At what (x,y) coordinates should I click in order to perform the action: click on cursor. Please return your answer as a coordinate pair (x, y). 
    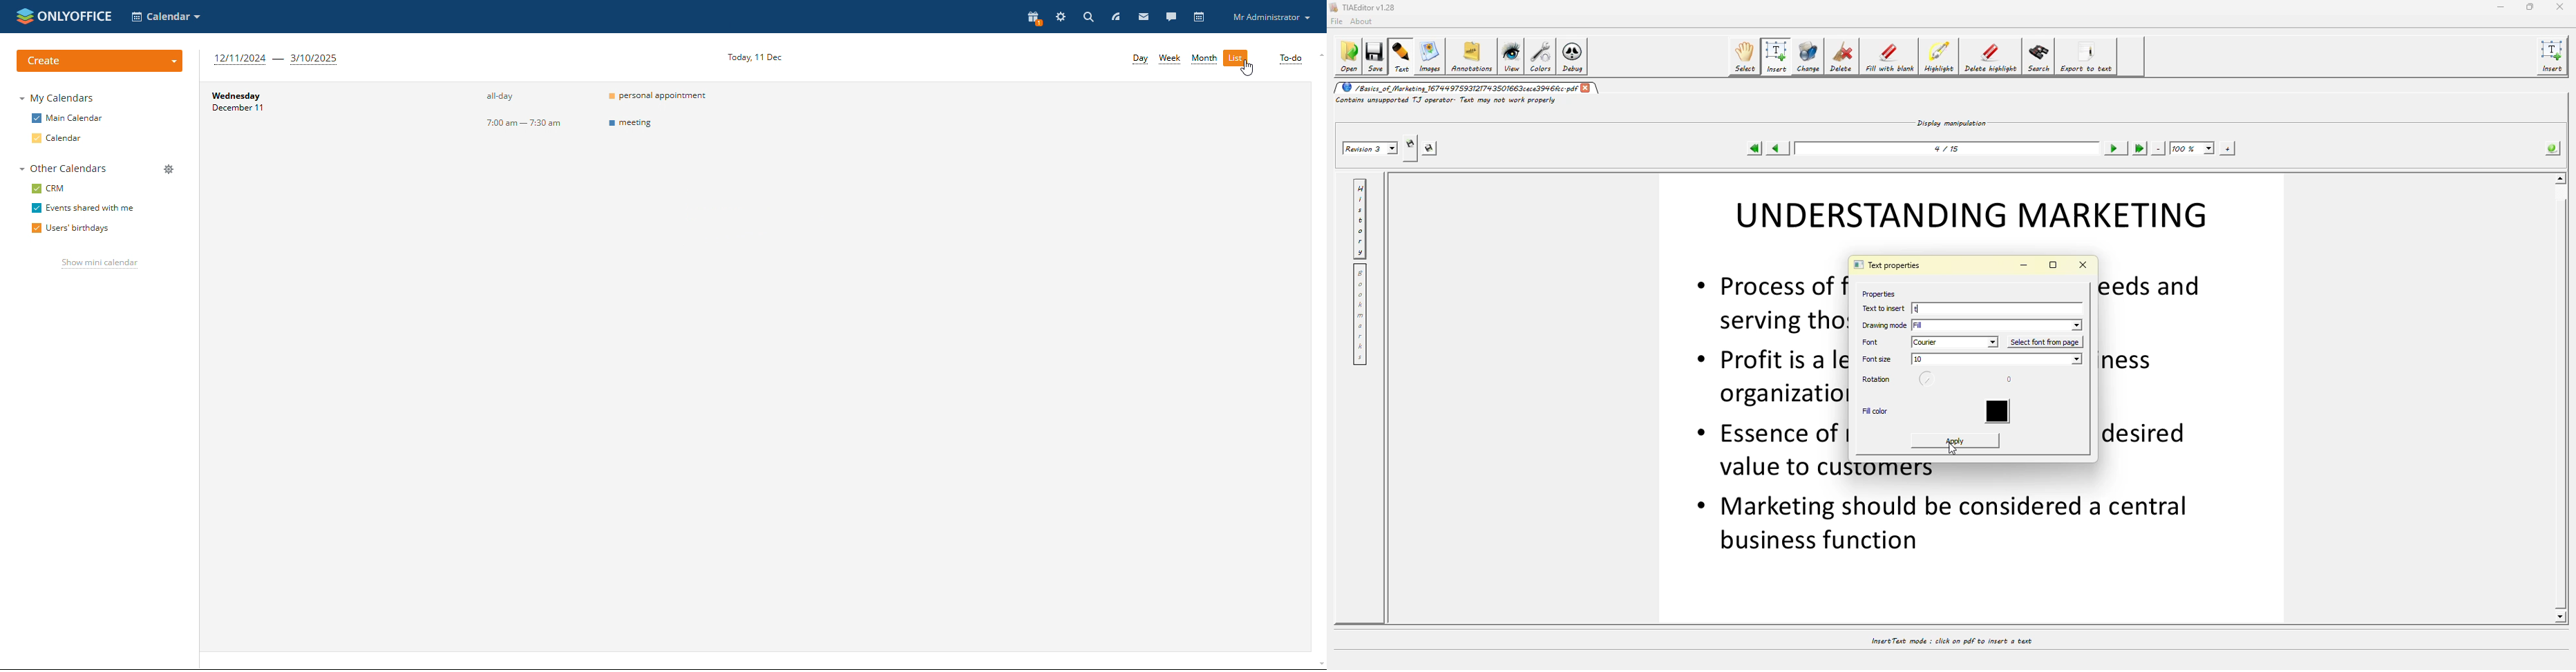
    Looking at the image, I should click on (1247, 68).